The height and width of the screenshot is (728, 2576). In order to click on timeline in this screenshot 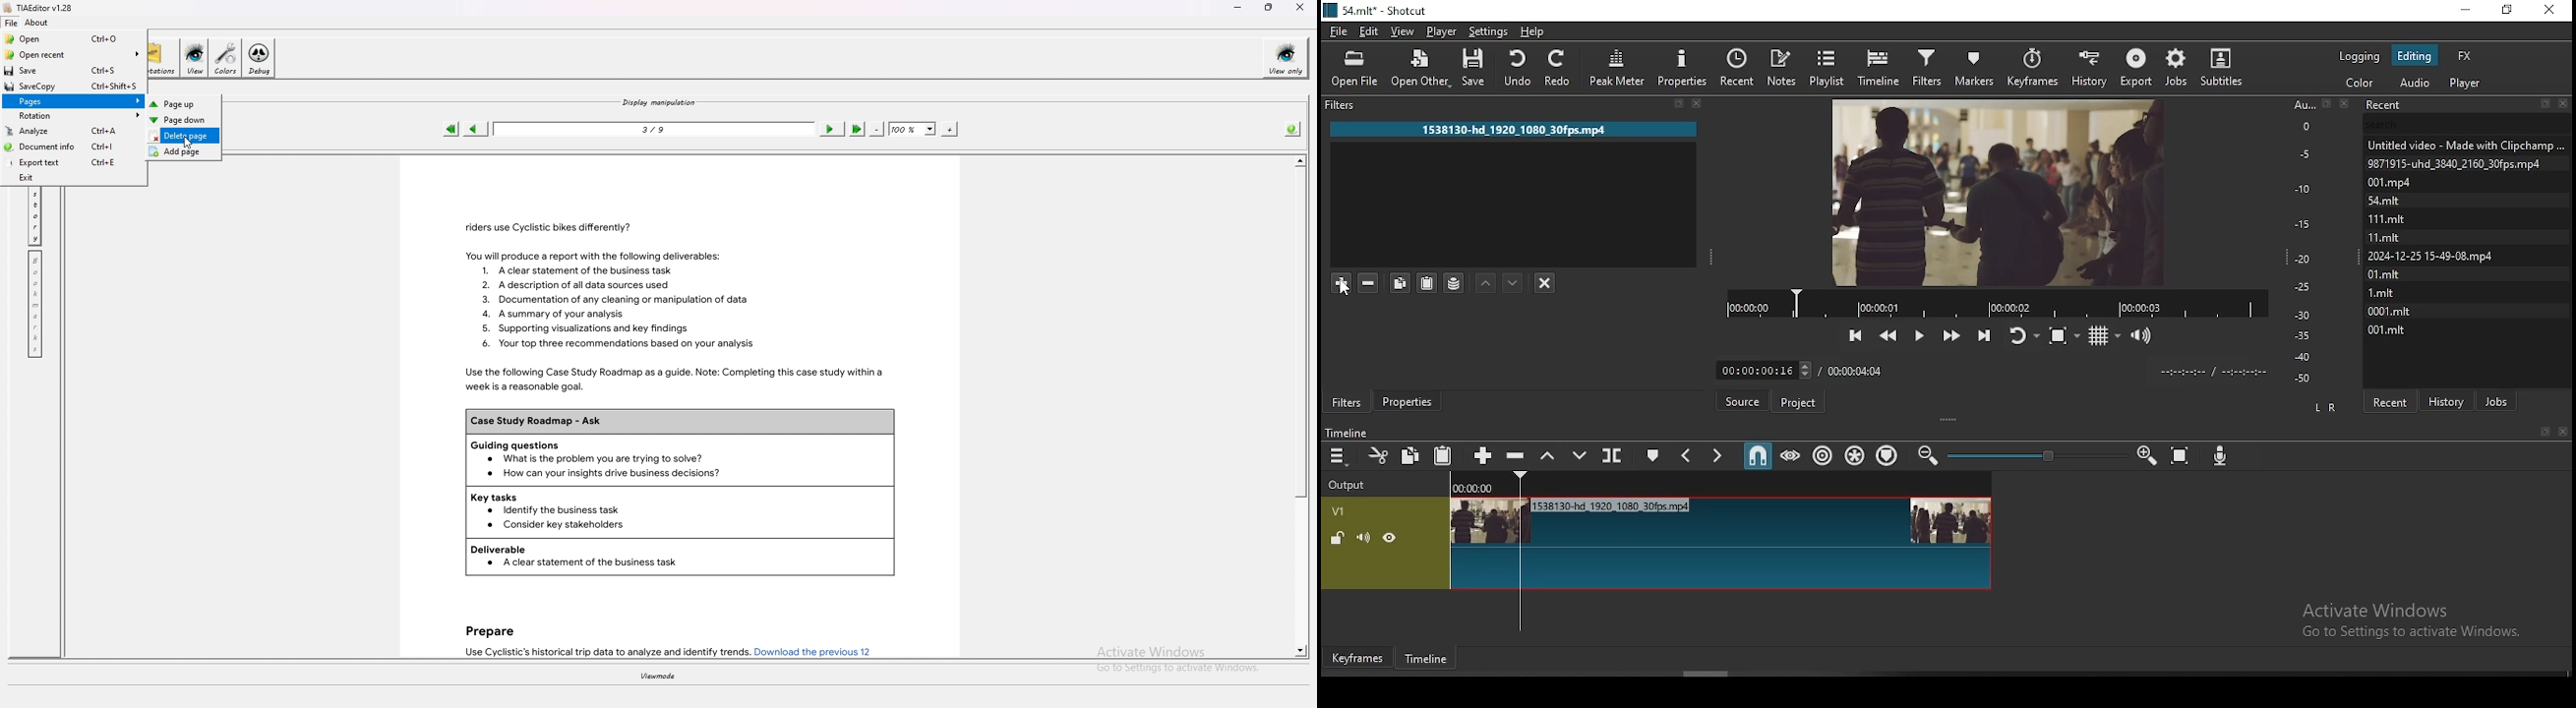, I will do `click(1345, 434)`.